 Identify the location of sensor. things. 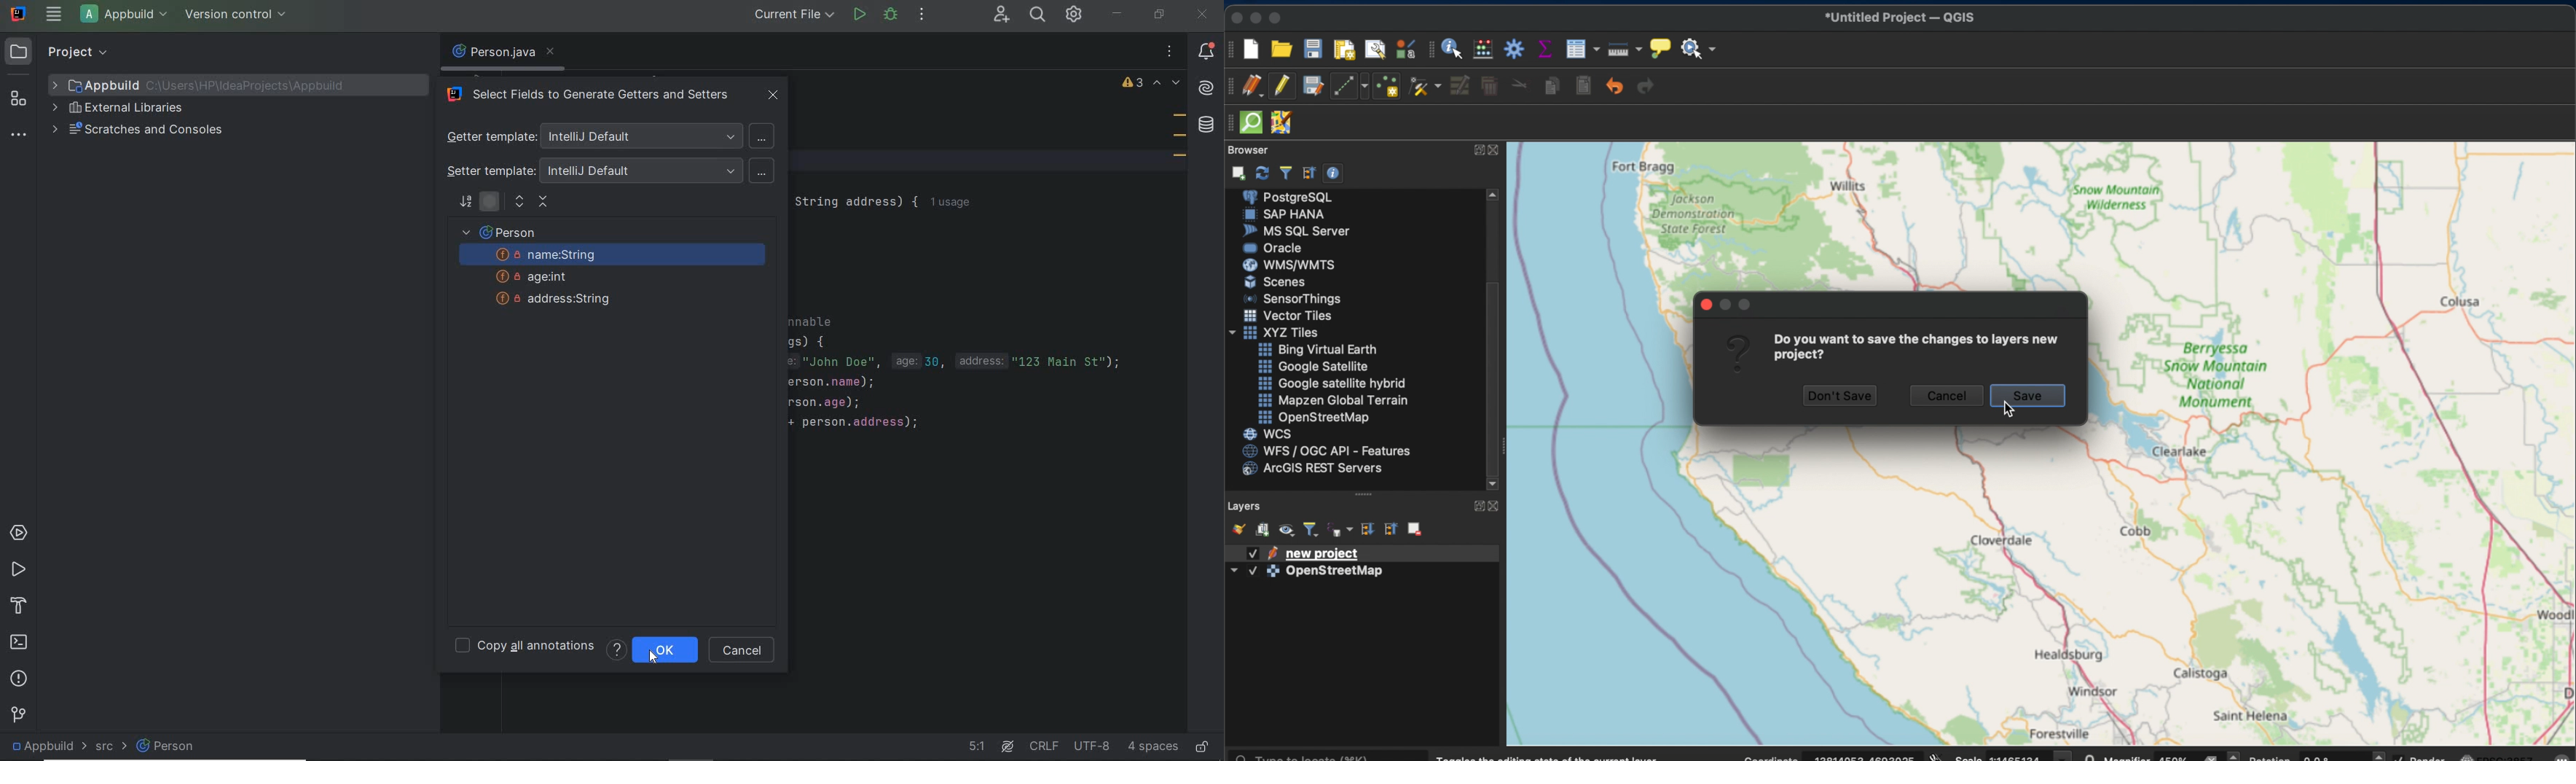
(1288, 298).